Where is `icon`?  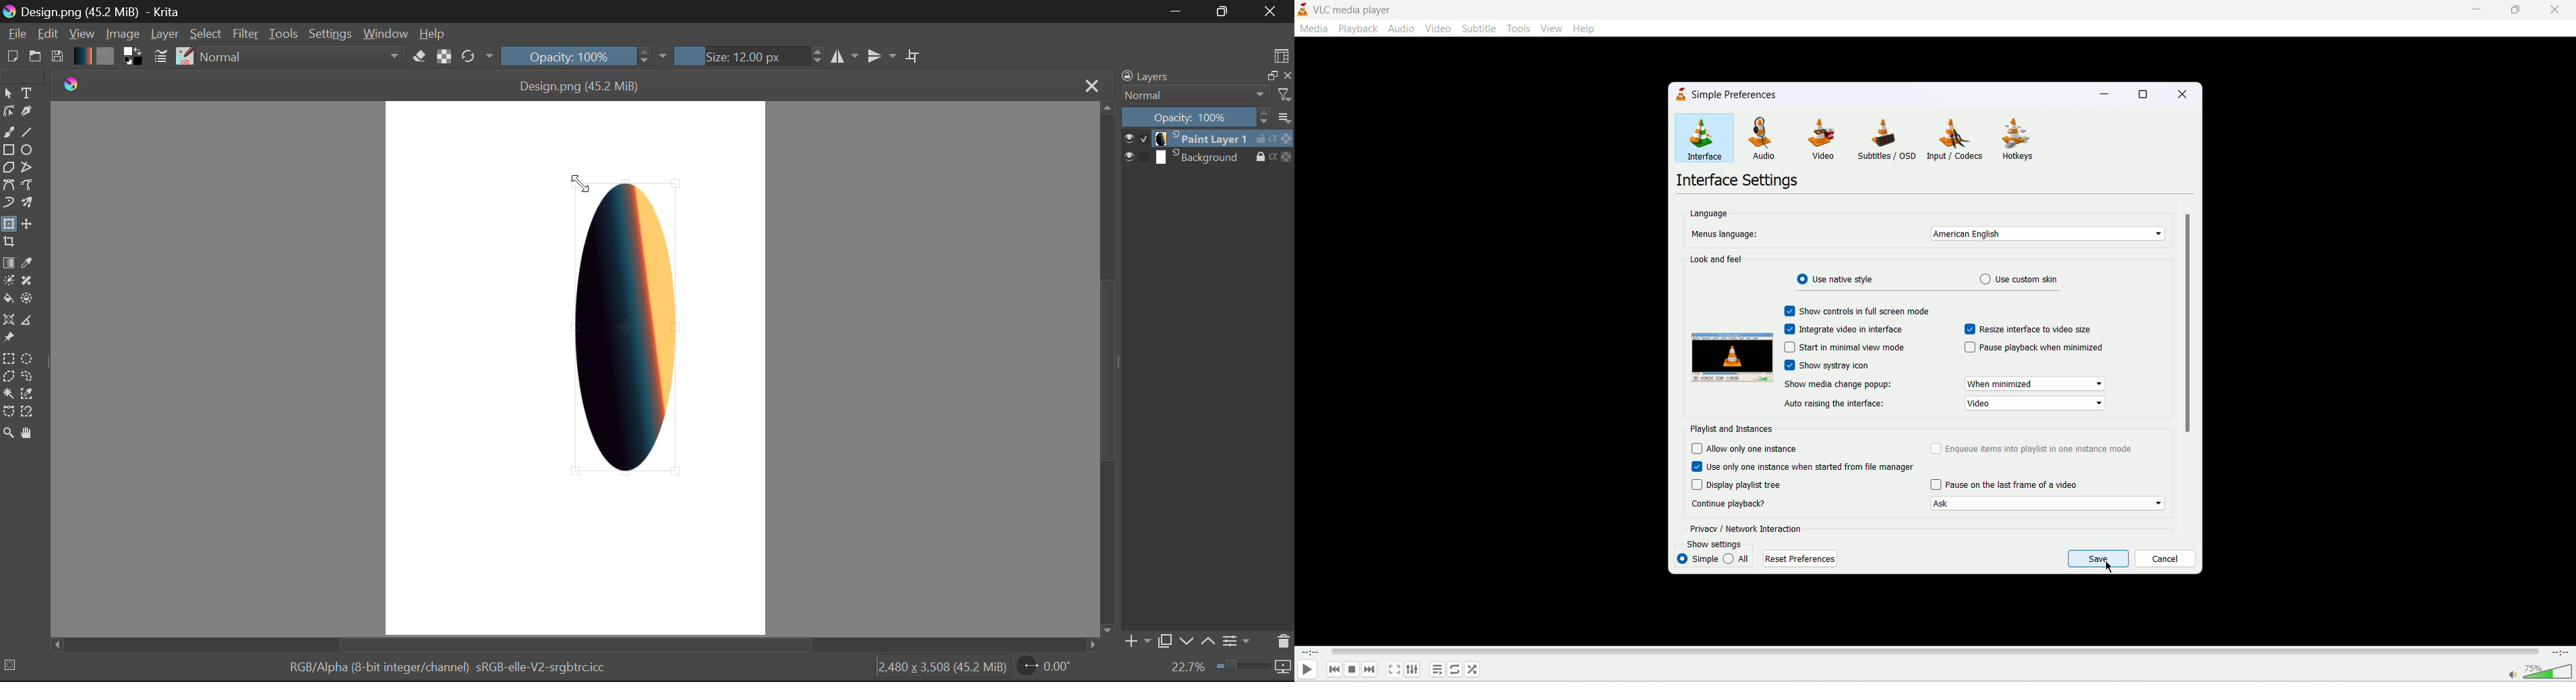 icon is located at coordinates (1682, 95).